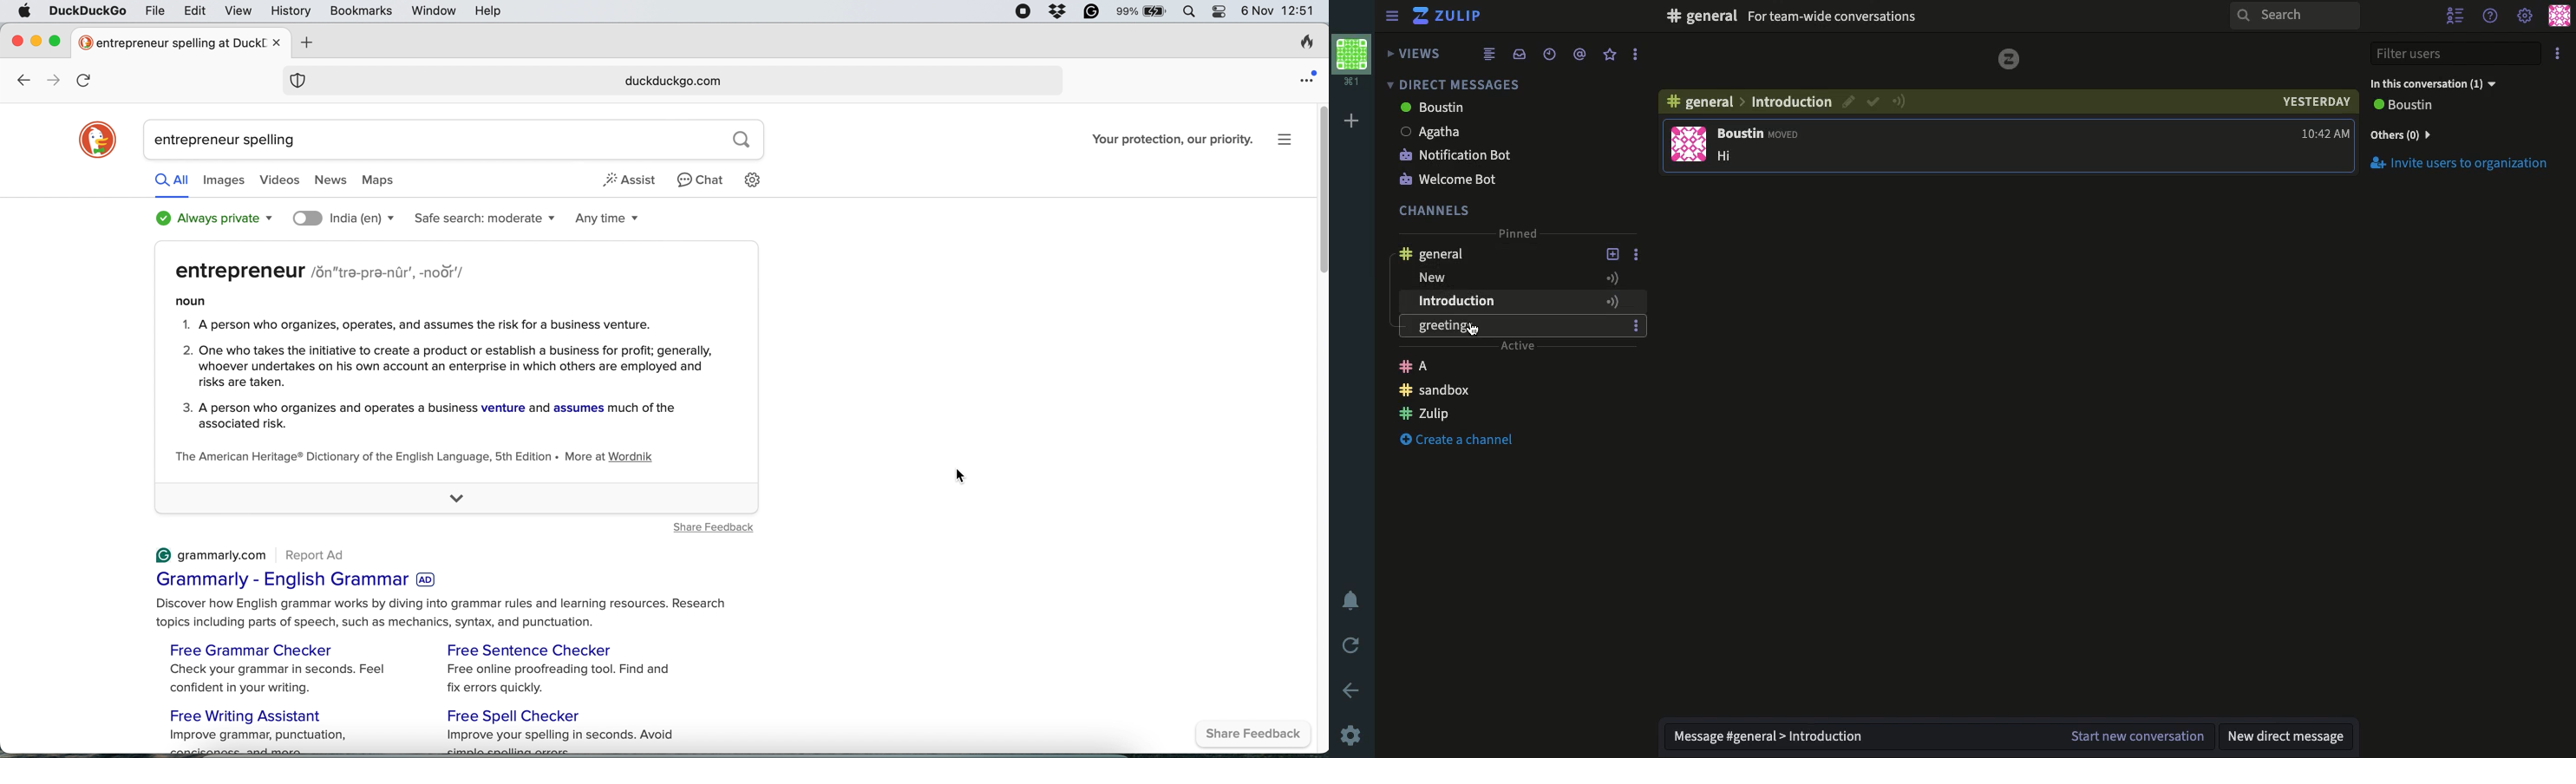 The width and height of the screenshot is (2576, 784). Describe the element at coordinates (675, 79) in the screenshot. I see `duckduckgo.com` at that location.